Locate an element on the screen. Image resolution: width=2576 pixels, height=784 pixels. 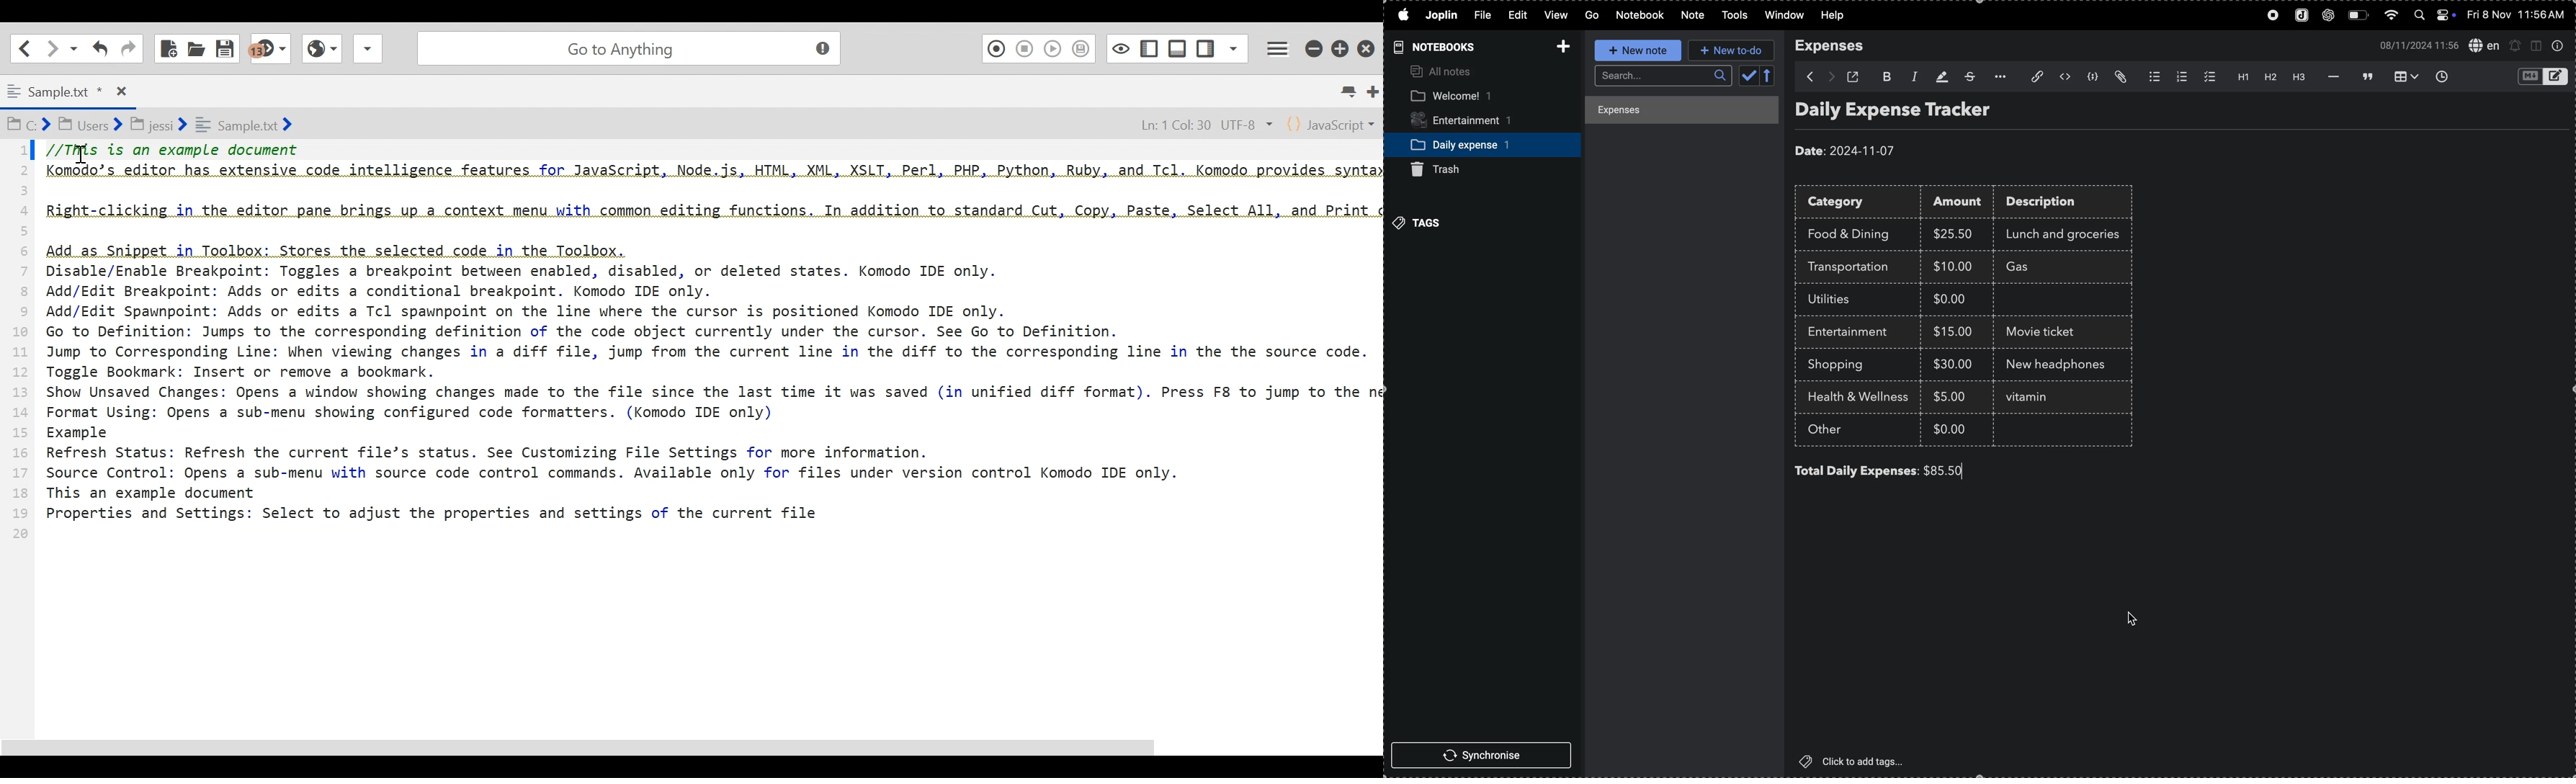
date and time is located at coordinates (2518, 15).